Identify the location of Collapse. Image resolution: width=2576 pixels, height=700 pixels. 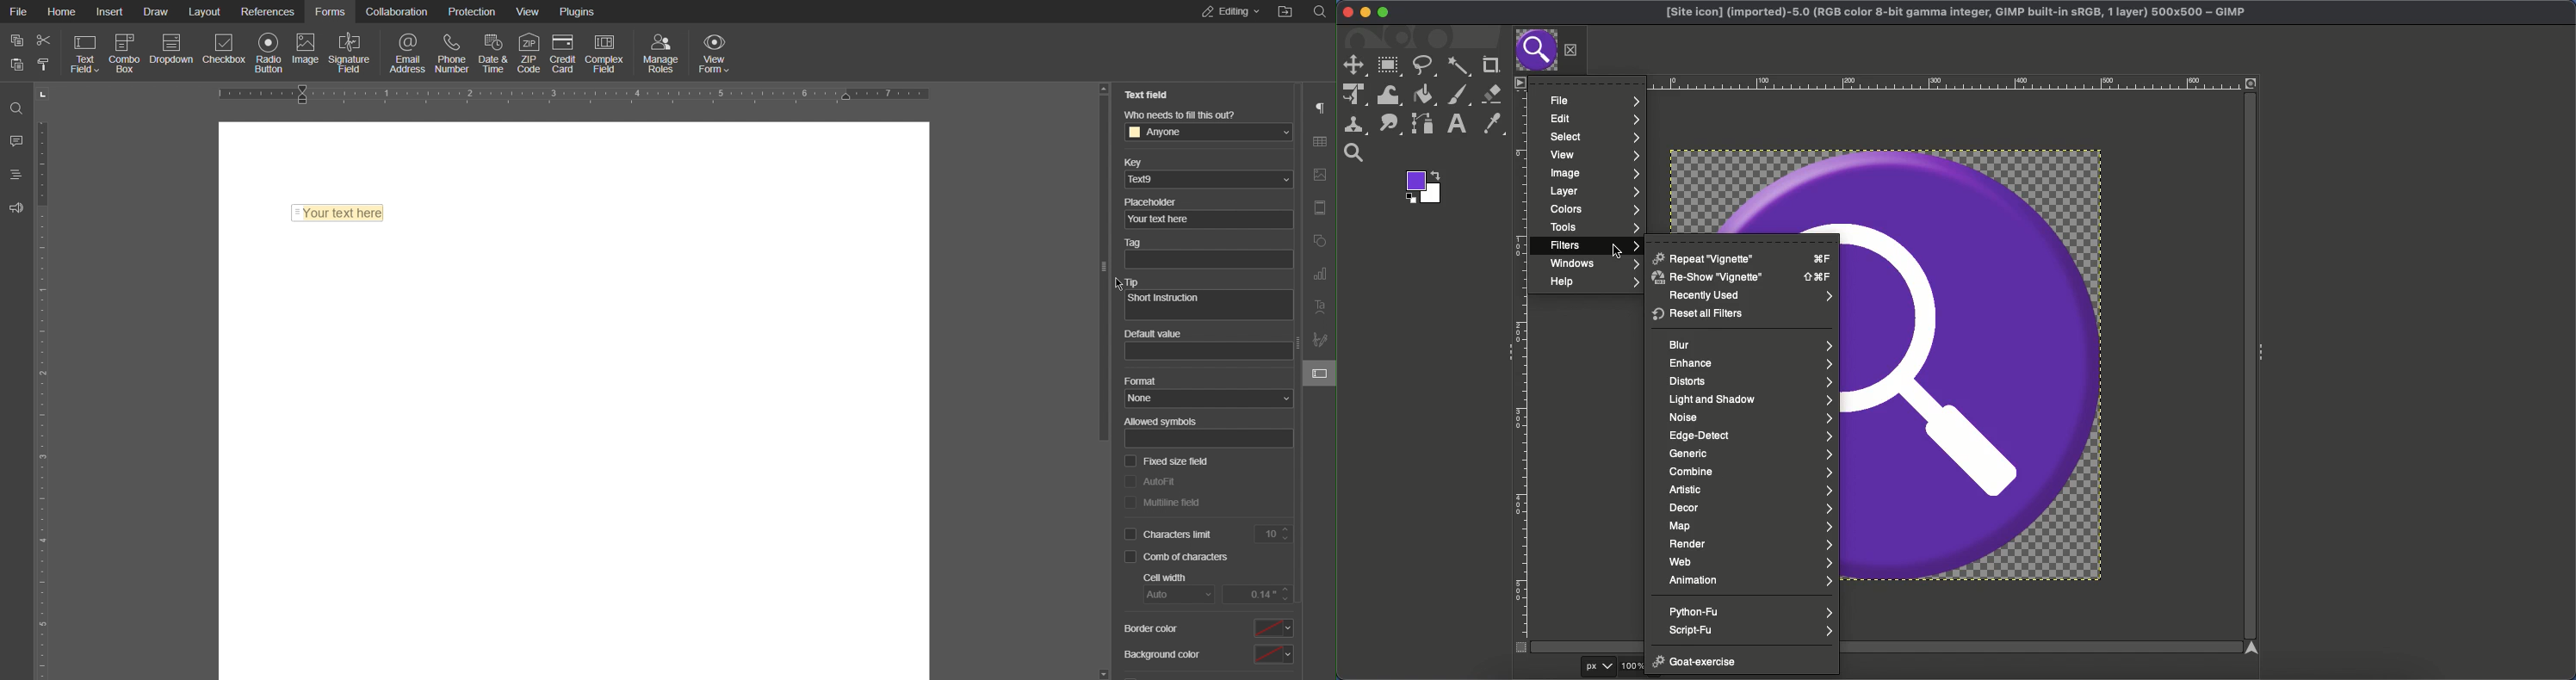
(2263, 349).